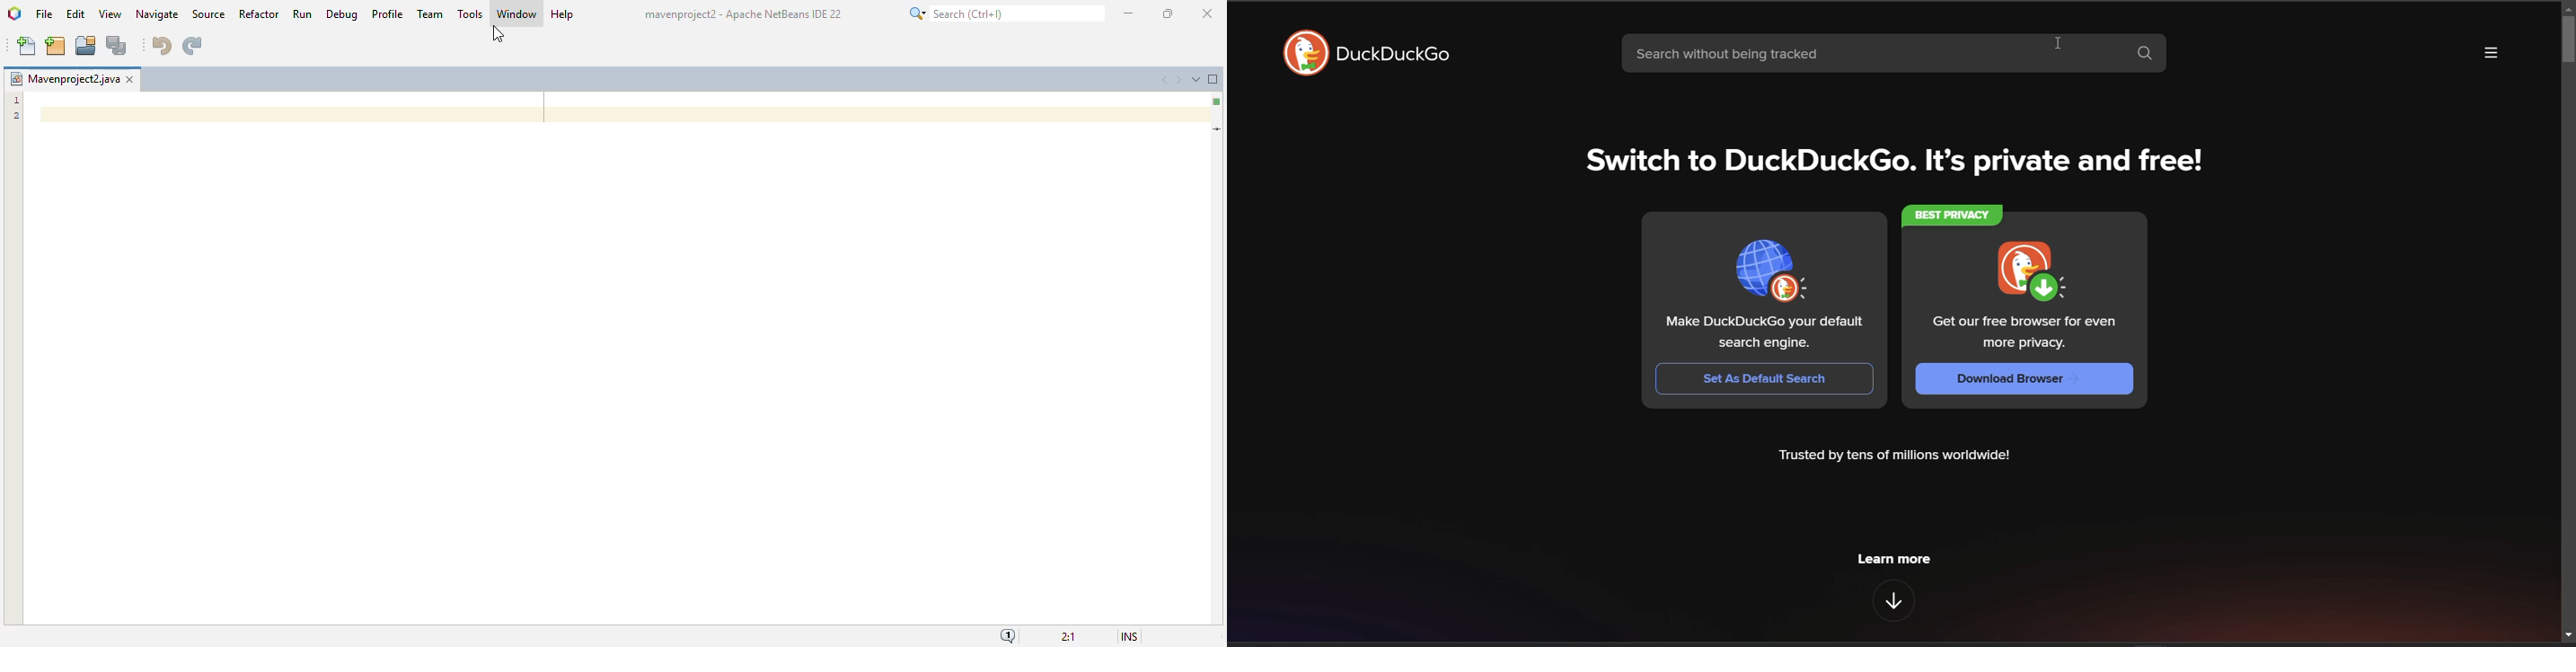  I want to click on scroll documents right, so click(1179, 80).